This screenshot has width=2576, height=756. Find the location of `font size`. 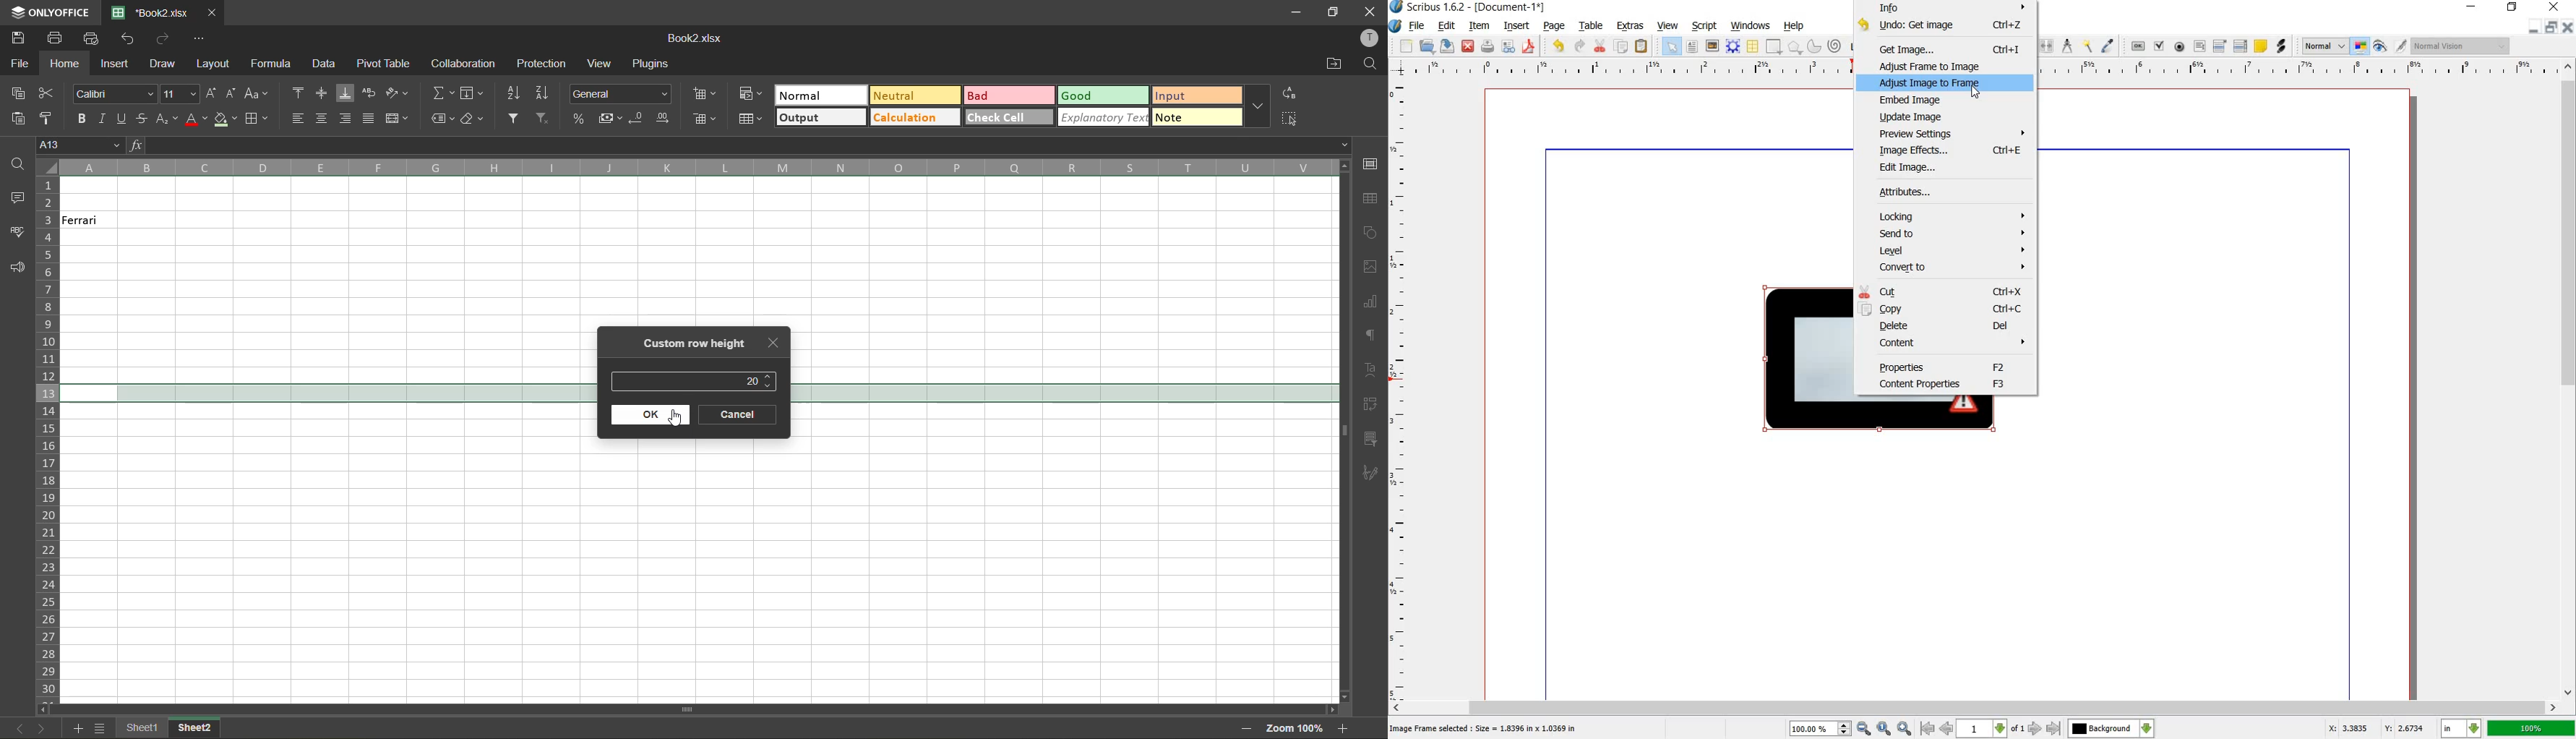

font size is located at coordinates (180, 93).